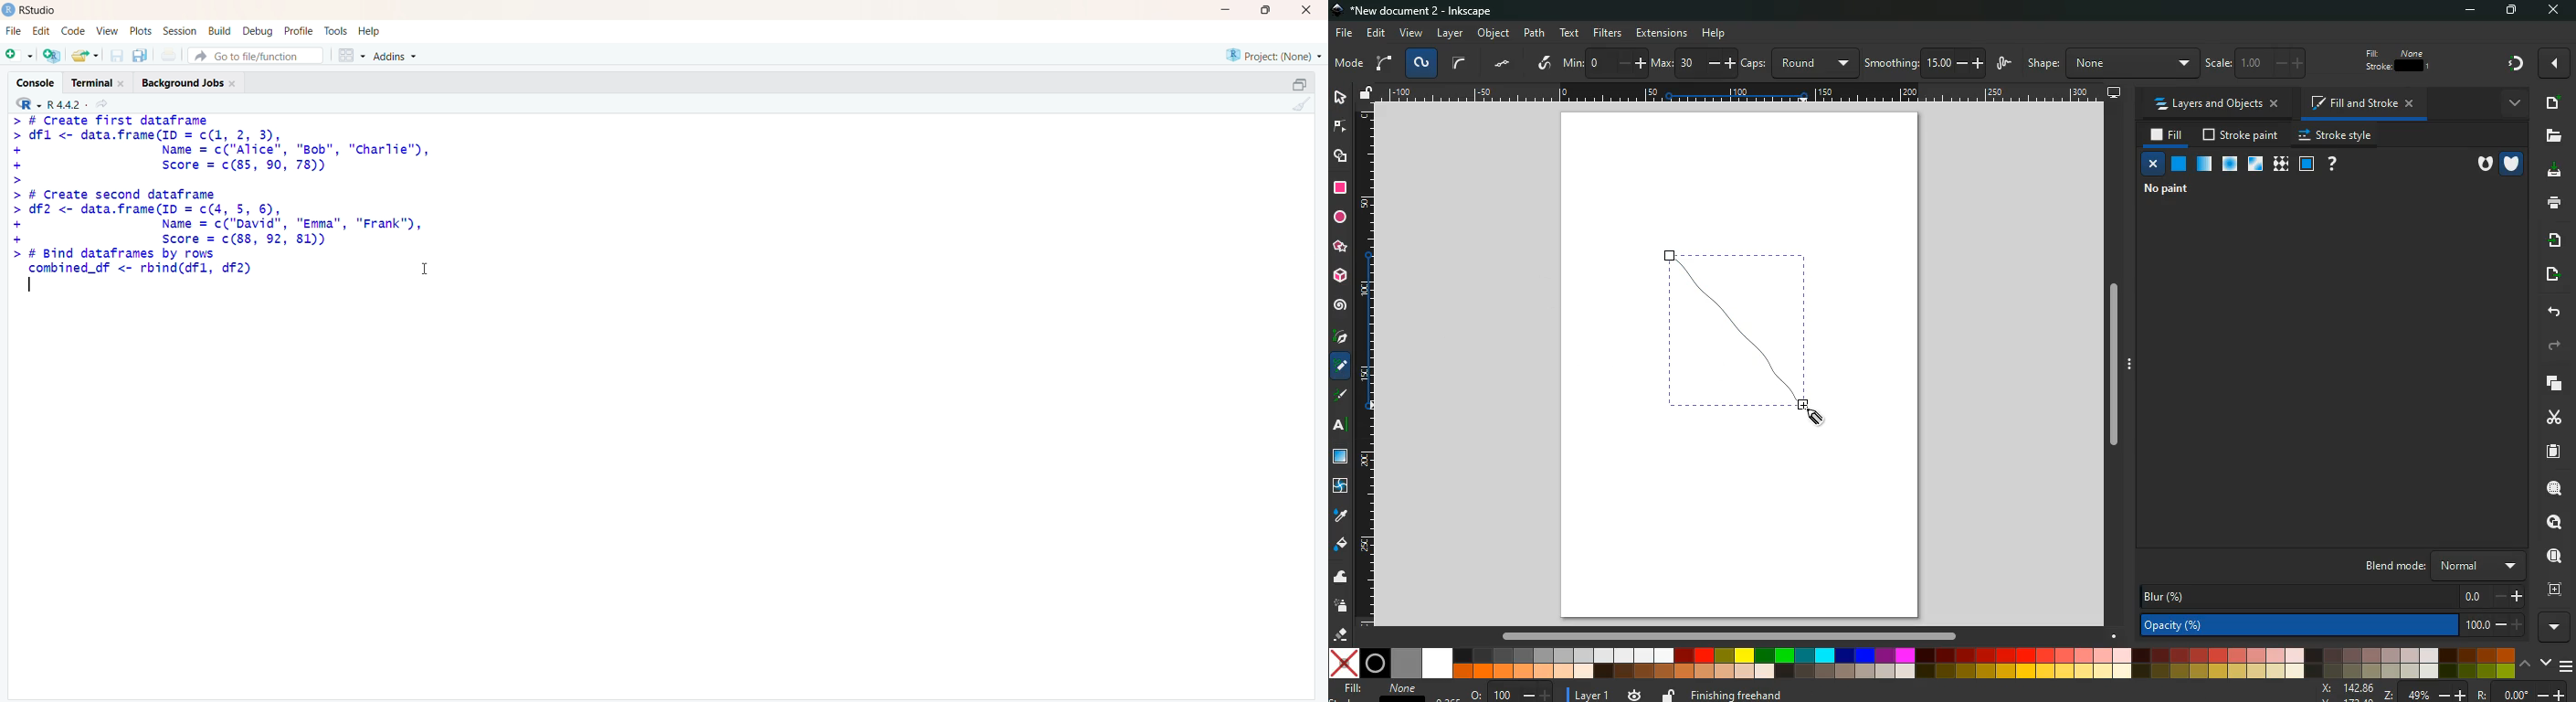  Describe the element at coordinates (1274, 55) in the screenshot. I see `Project: (None)` at that location.